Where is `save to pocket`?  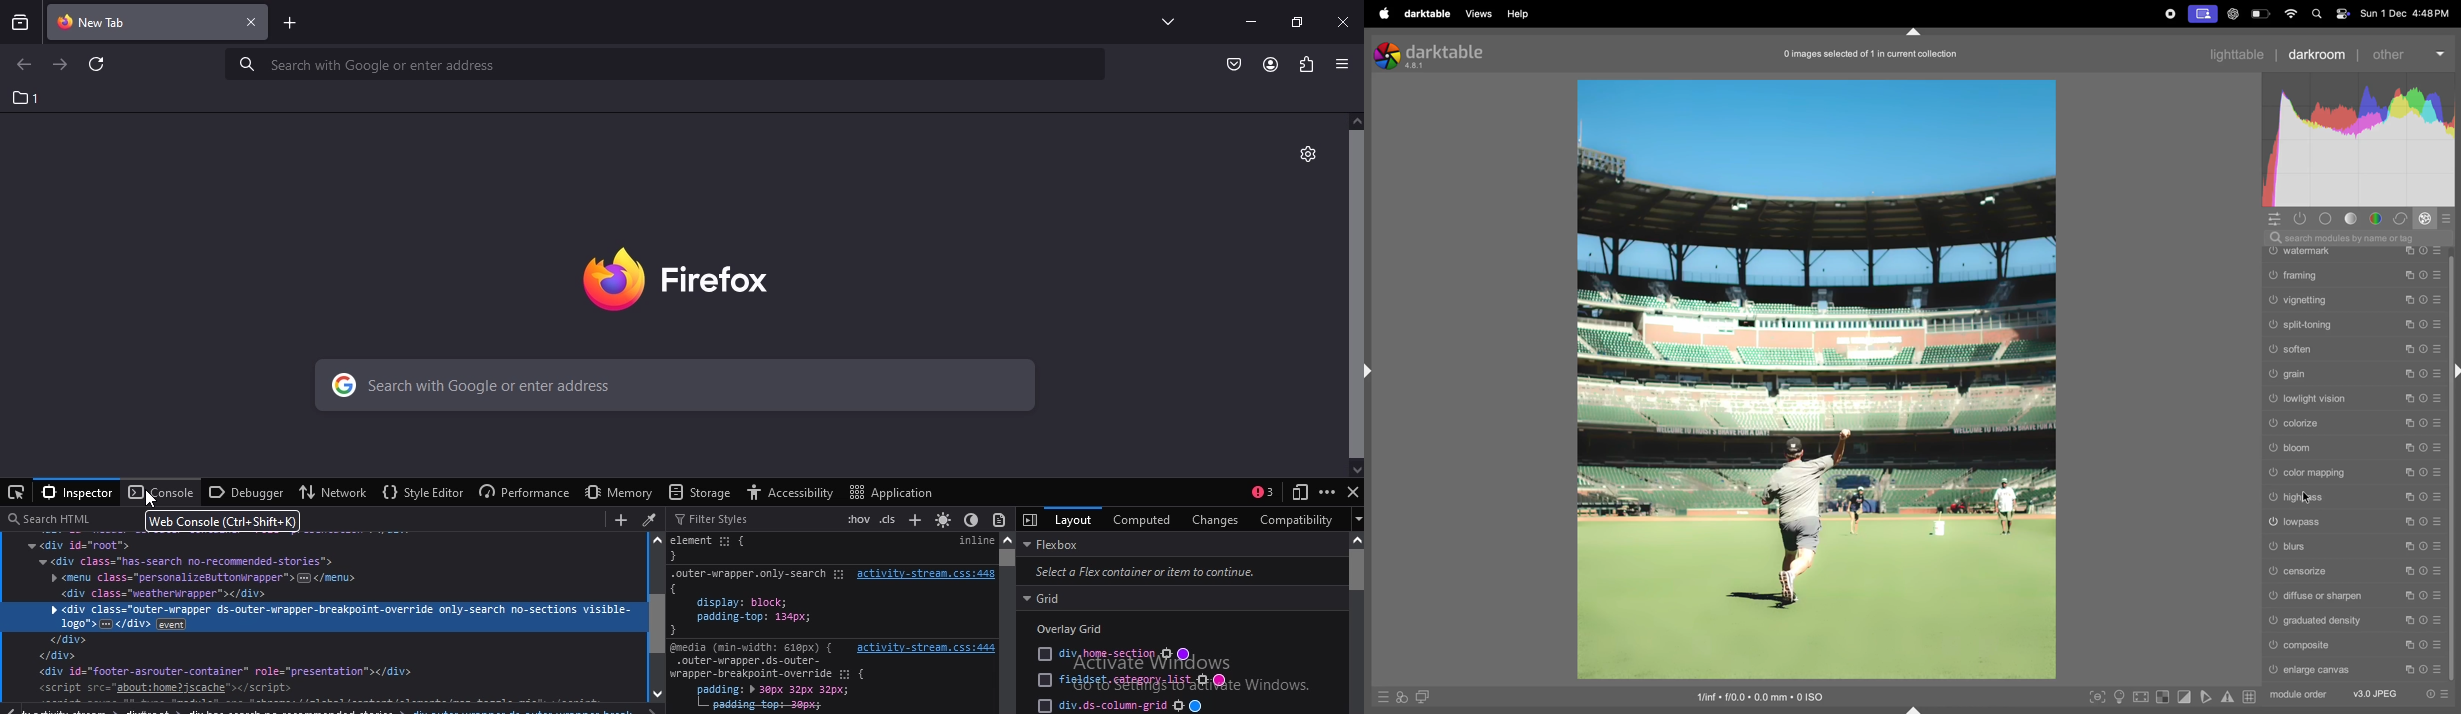
save to pocket is located at coordinates (1235, 65).